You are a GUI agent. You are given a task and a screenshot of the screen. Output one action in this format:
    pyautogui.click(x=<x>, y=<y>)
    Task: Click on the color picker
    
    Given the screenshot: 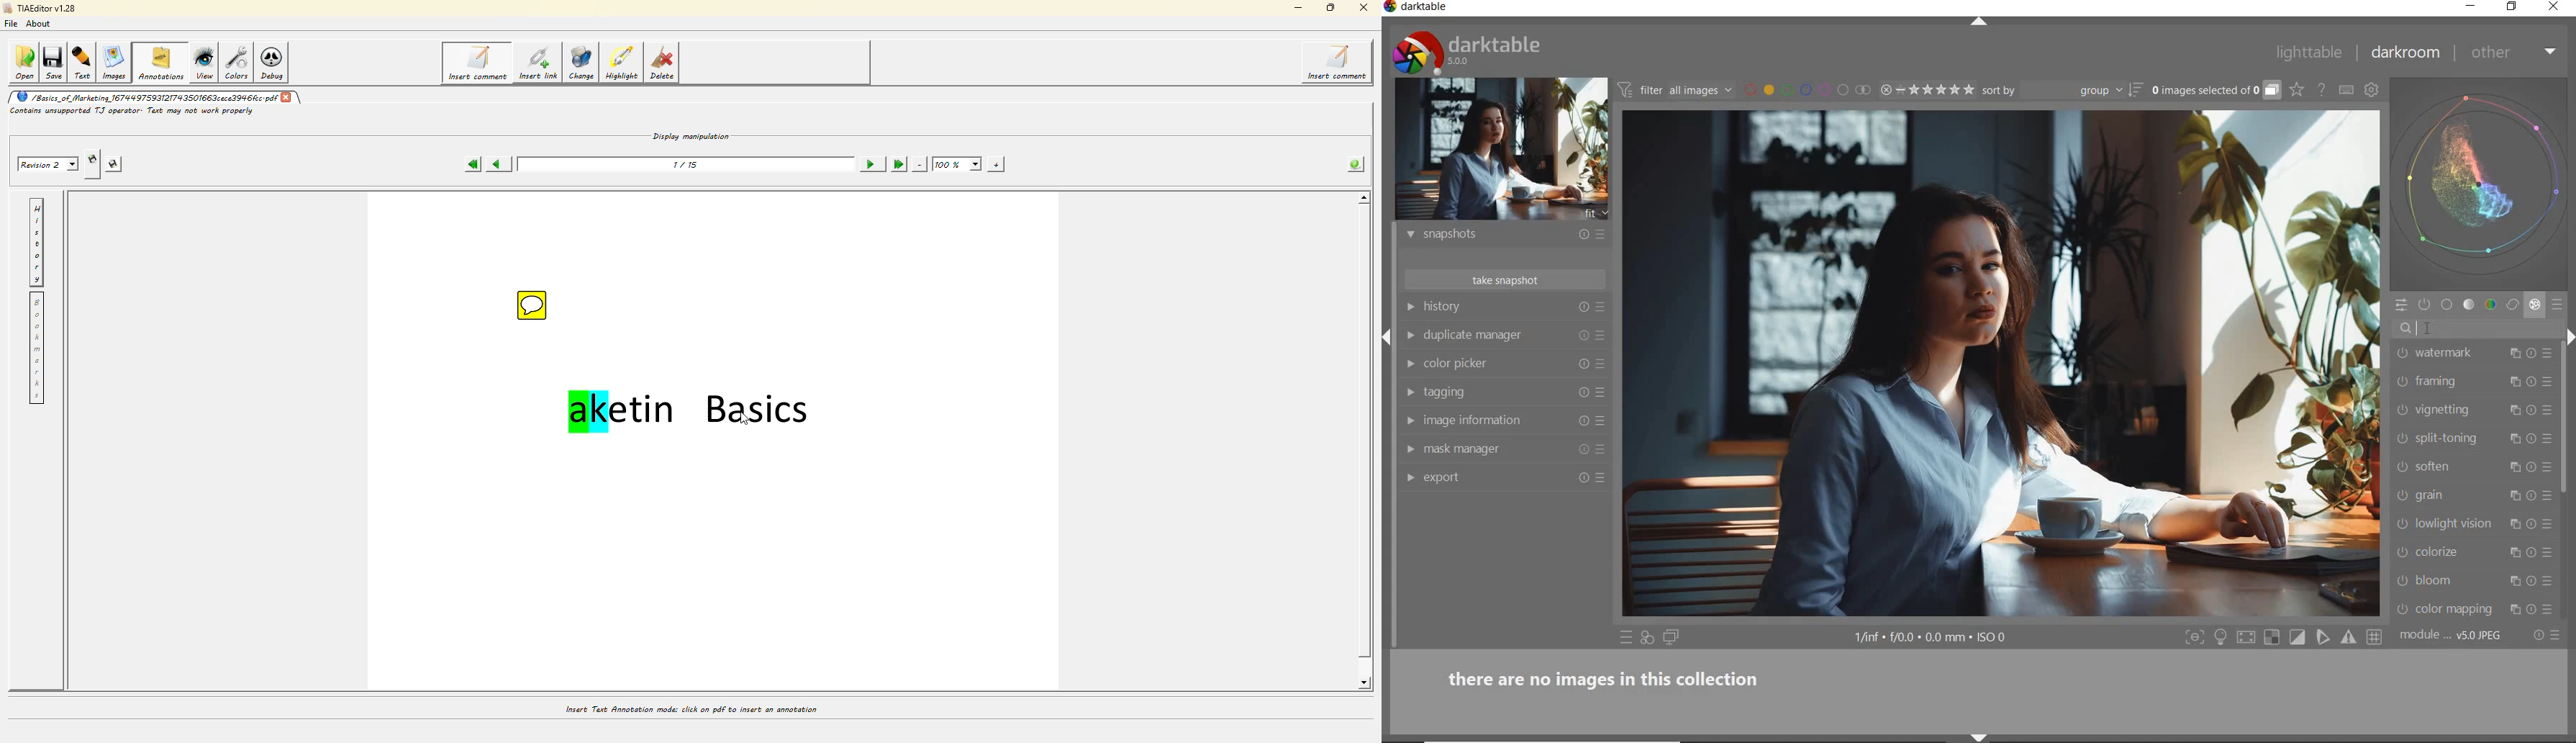 What is the action you would take?
    pyautogui.click(x=1484, y=362)
    